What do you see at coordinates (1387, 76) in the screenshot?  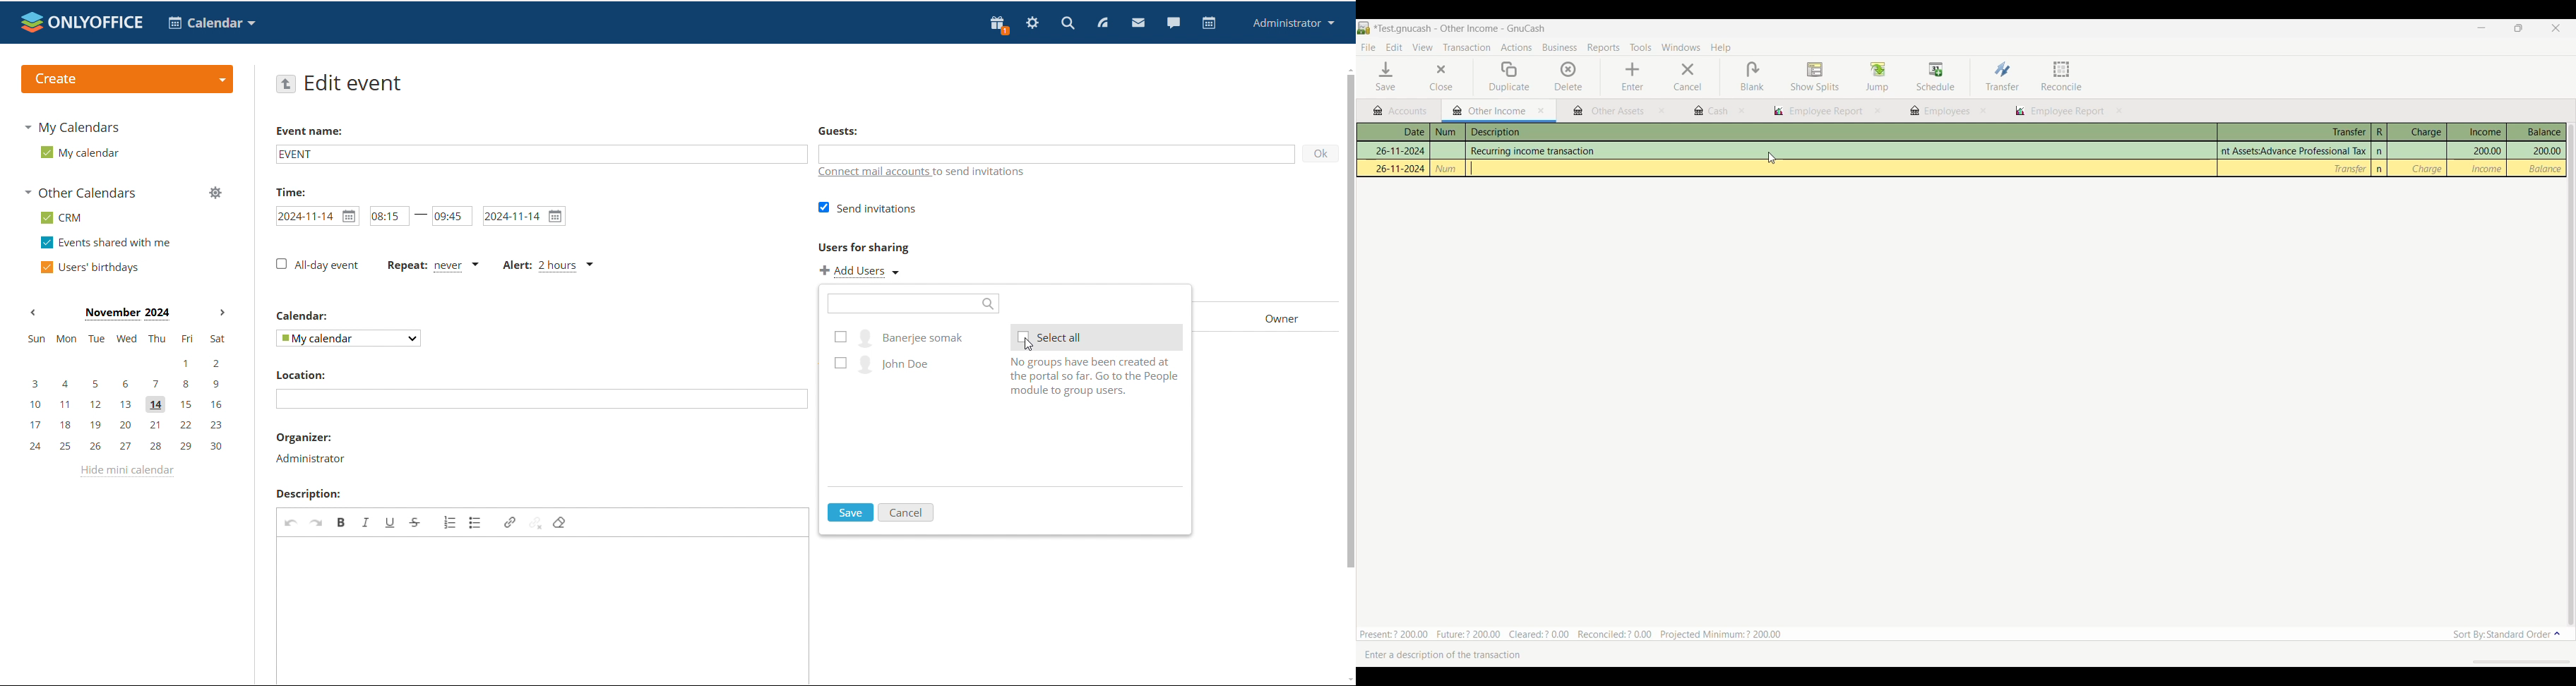 I see `Save menu` at bounding box center [1387, 76].